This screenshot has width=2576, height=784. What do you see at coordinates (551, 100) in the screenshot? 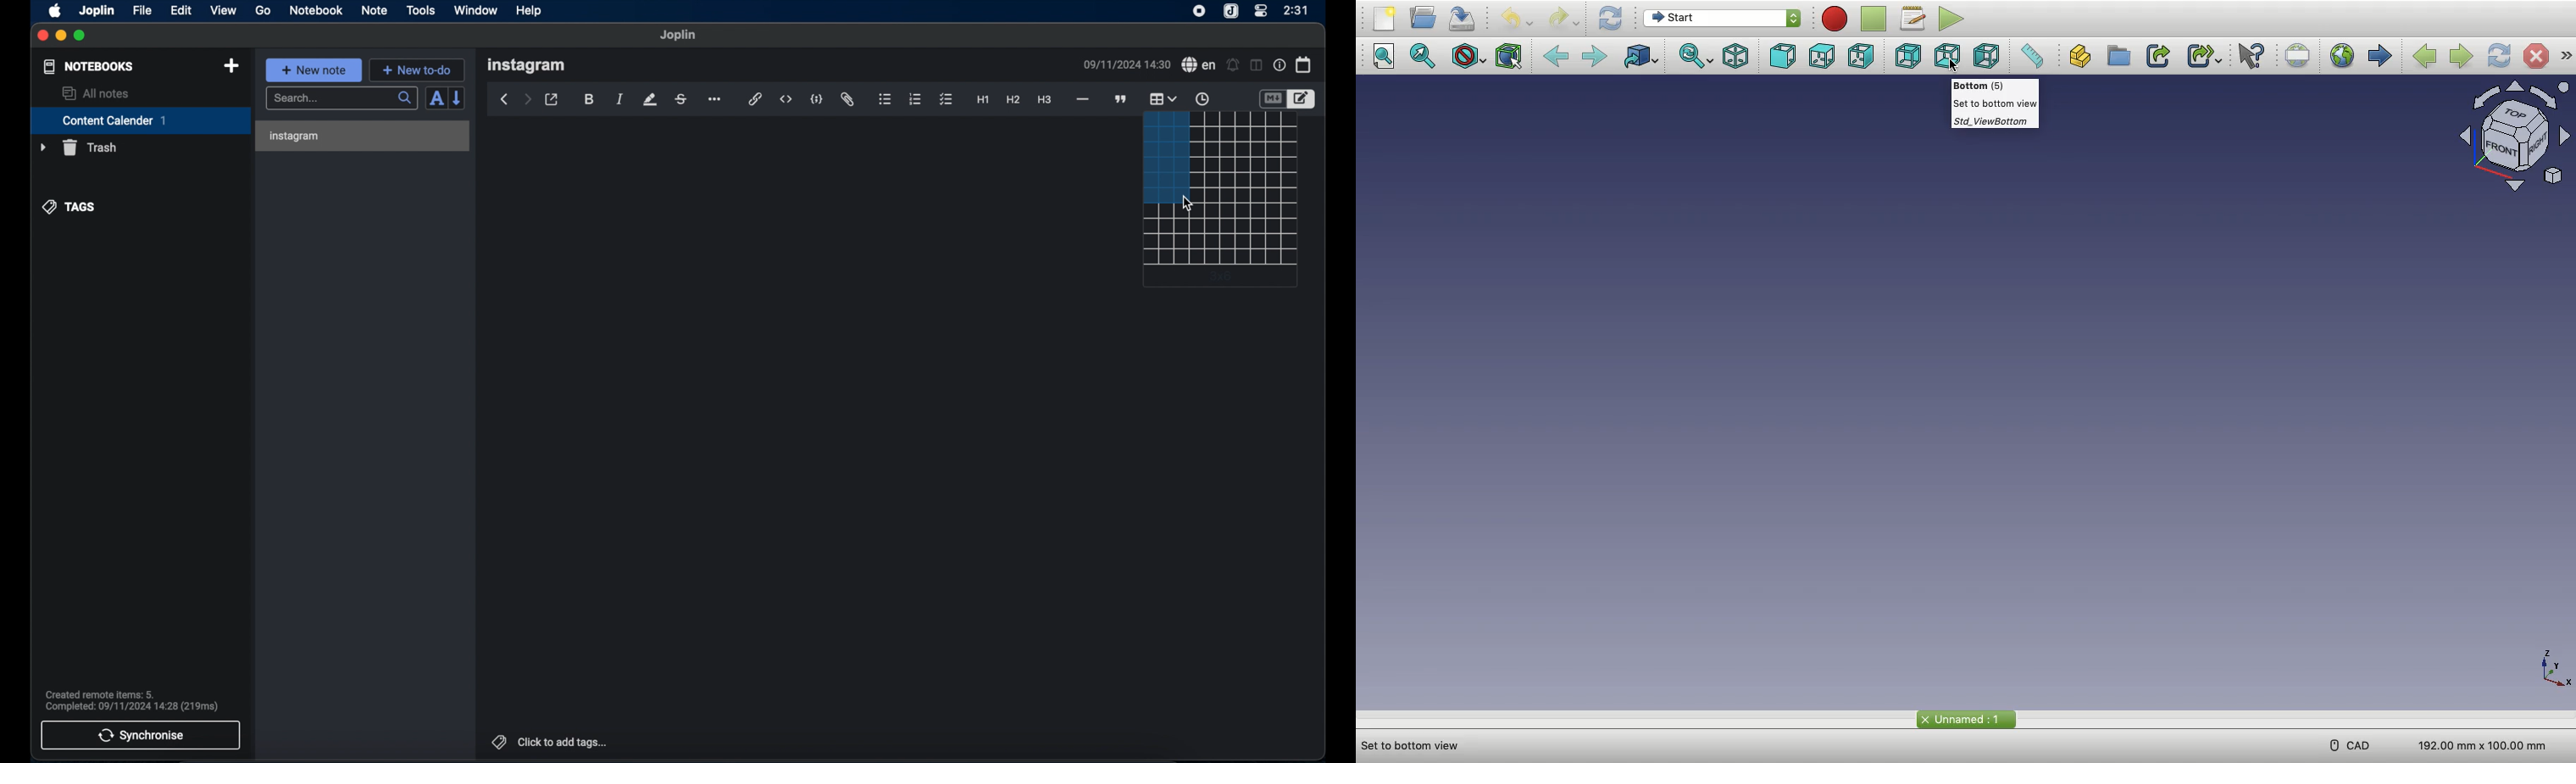
I see `toggle external editor` at bounding box center [551, 100].